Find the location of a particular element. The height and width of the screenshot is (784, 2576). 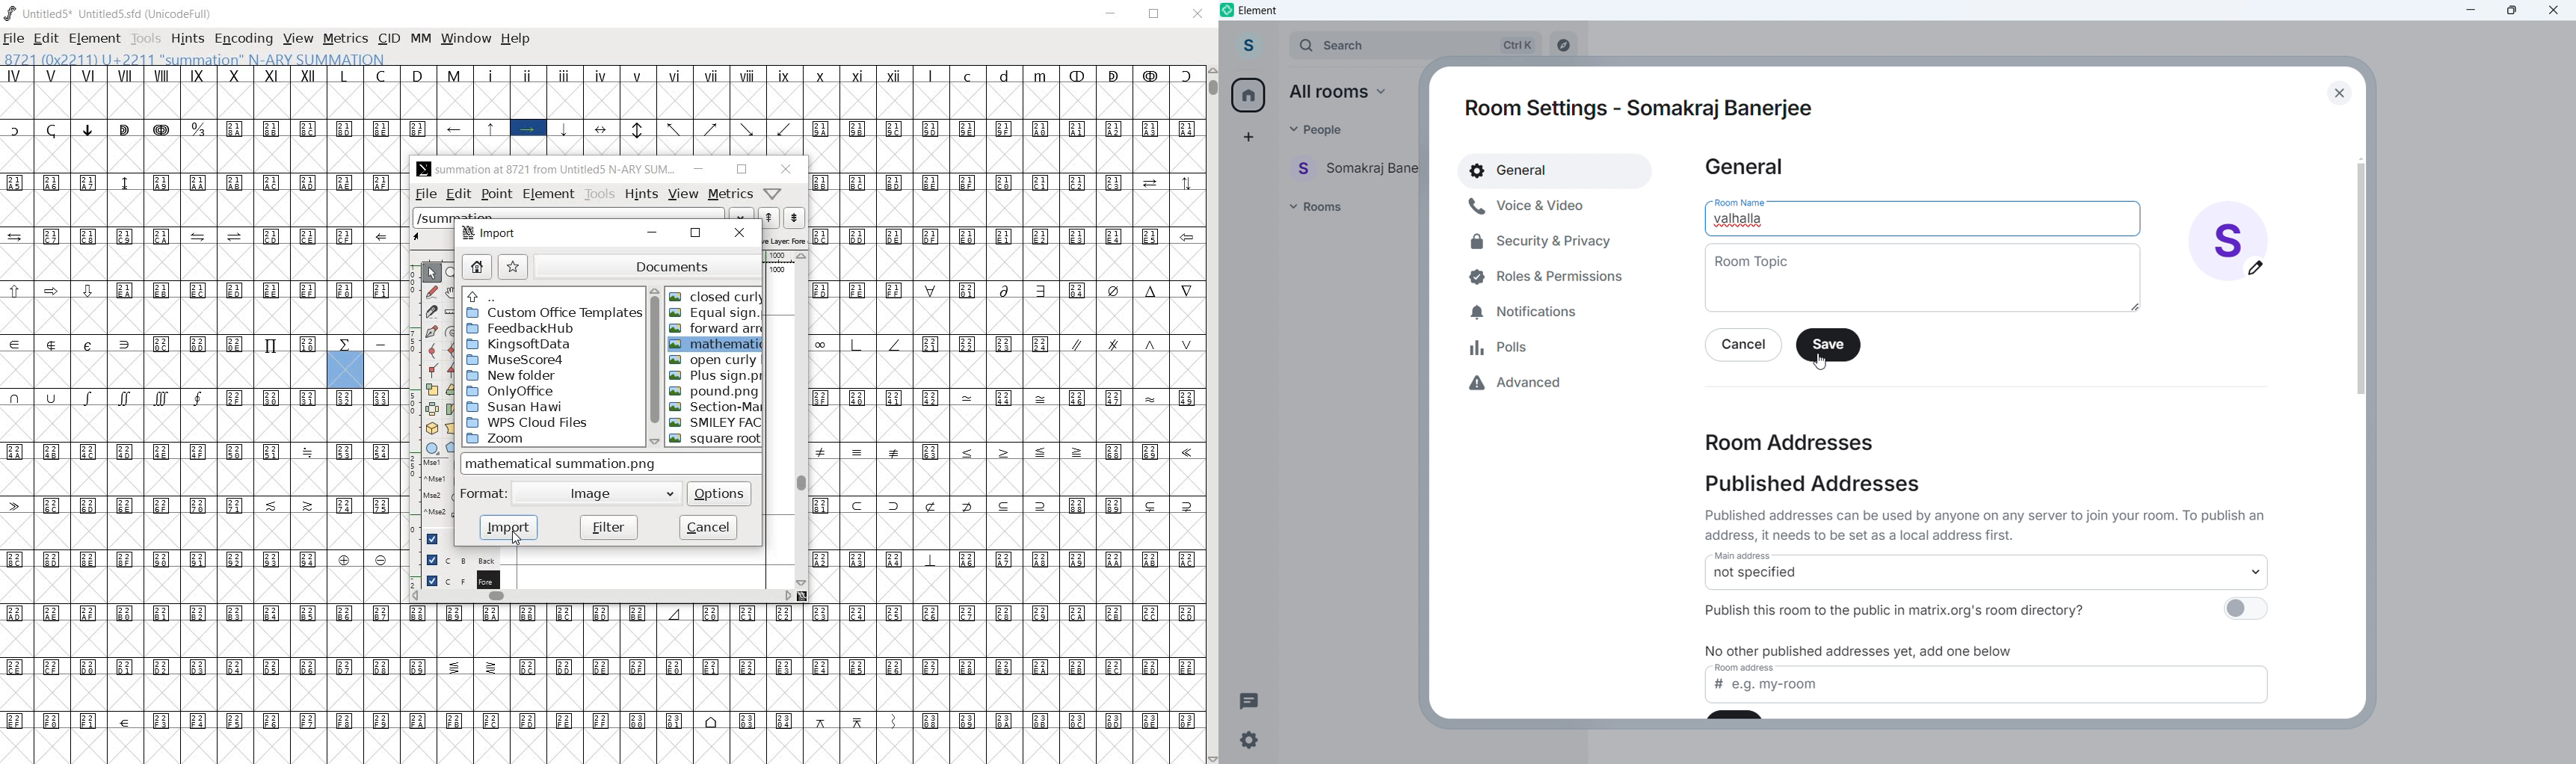

view is located at coordinates (682, 193).